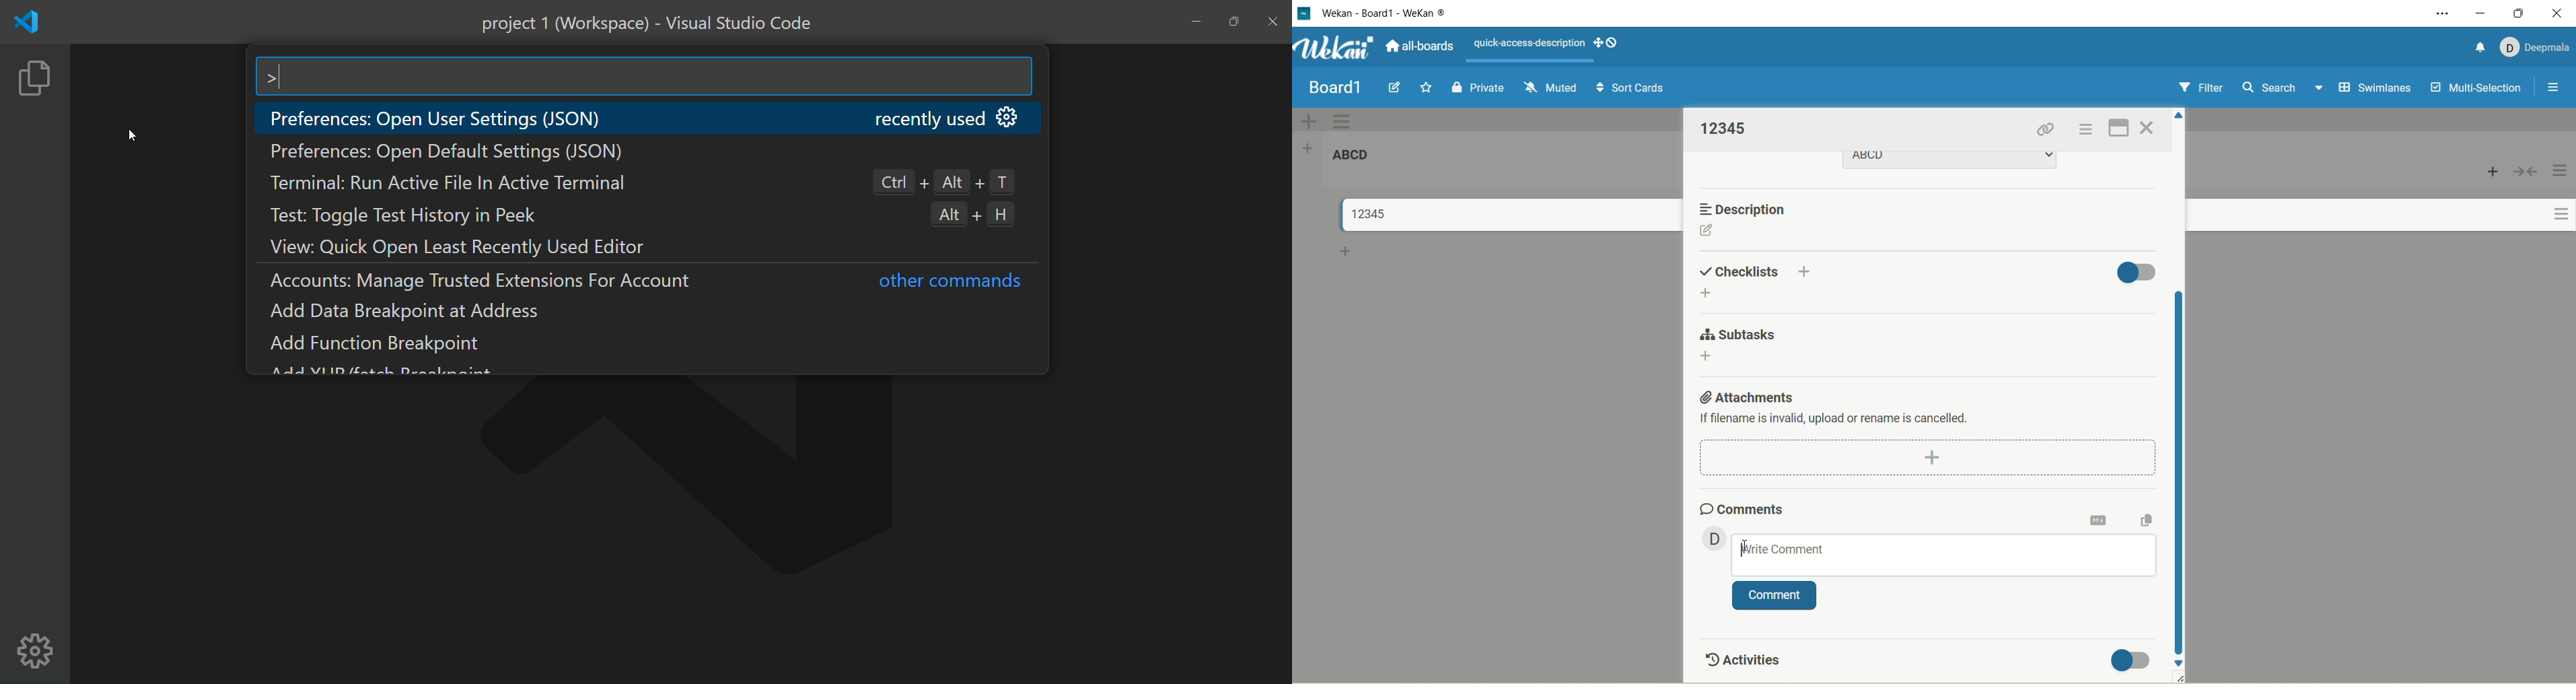 The image size is (2576, 700). What do you see at coordinates (2447, 14) in the screenshot?
I see `settings and more` at bounding box center [2447, 14].